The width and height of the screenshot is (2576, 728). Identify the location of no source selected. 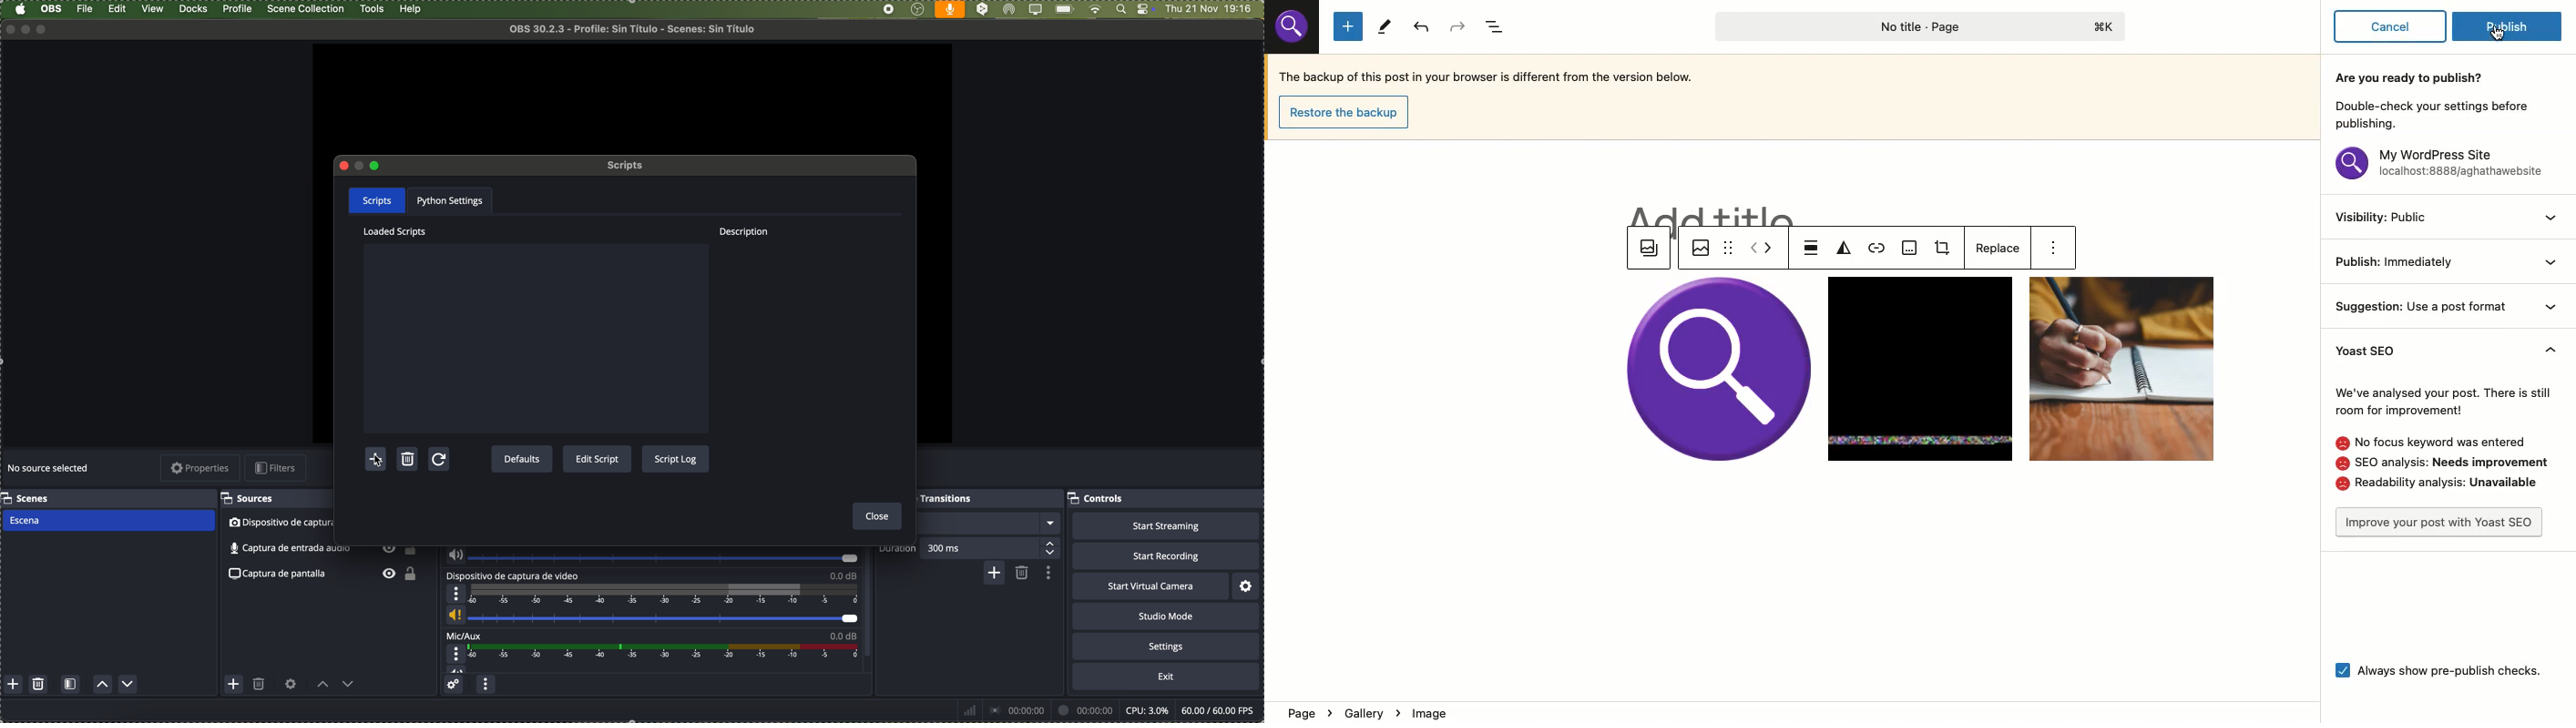
(50, 469).